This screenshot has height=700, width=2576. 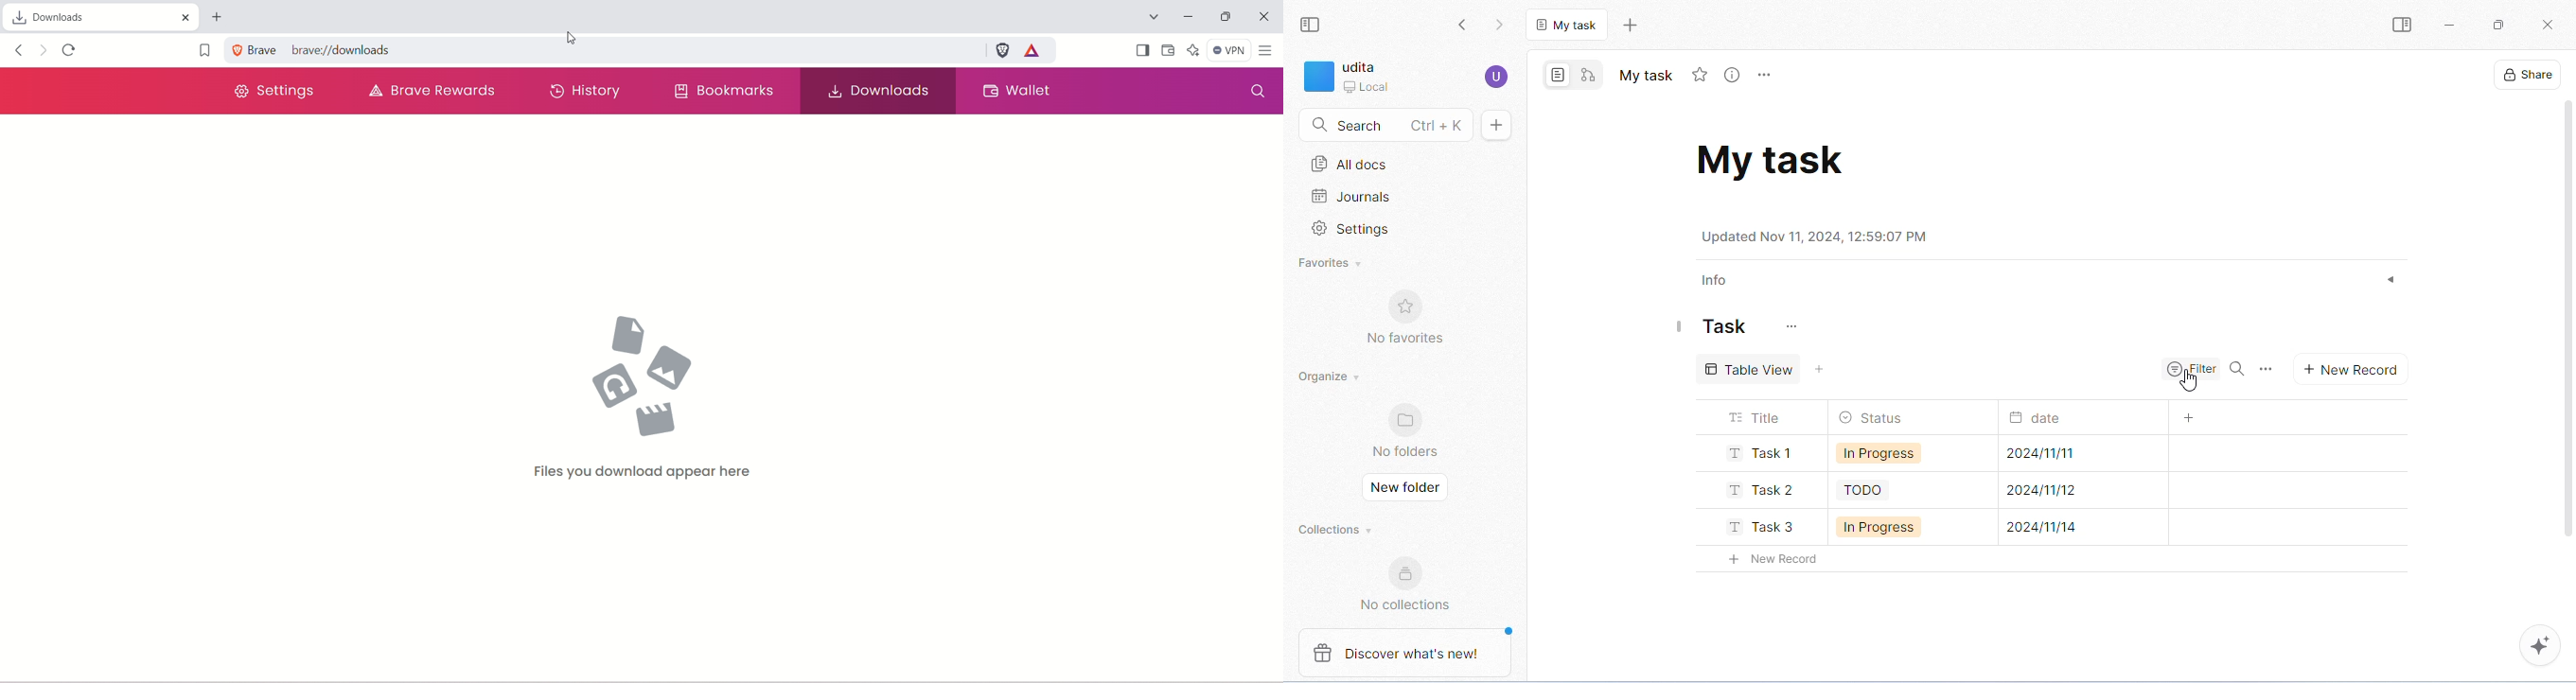 I want to click on tab name, so click(x=1645, y=75).